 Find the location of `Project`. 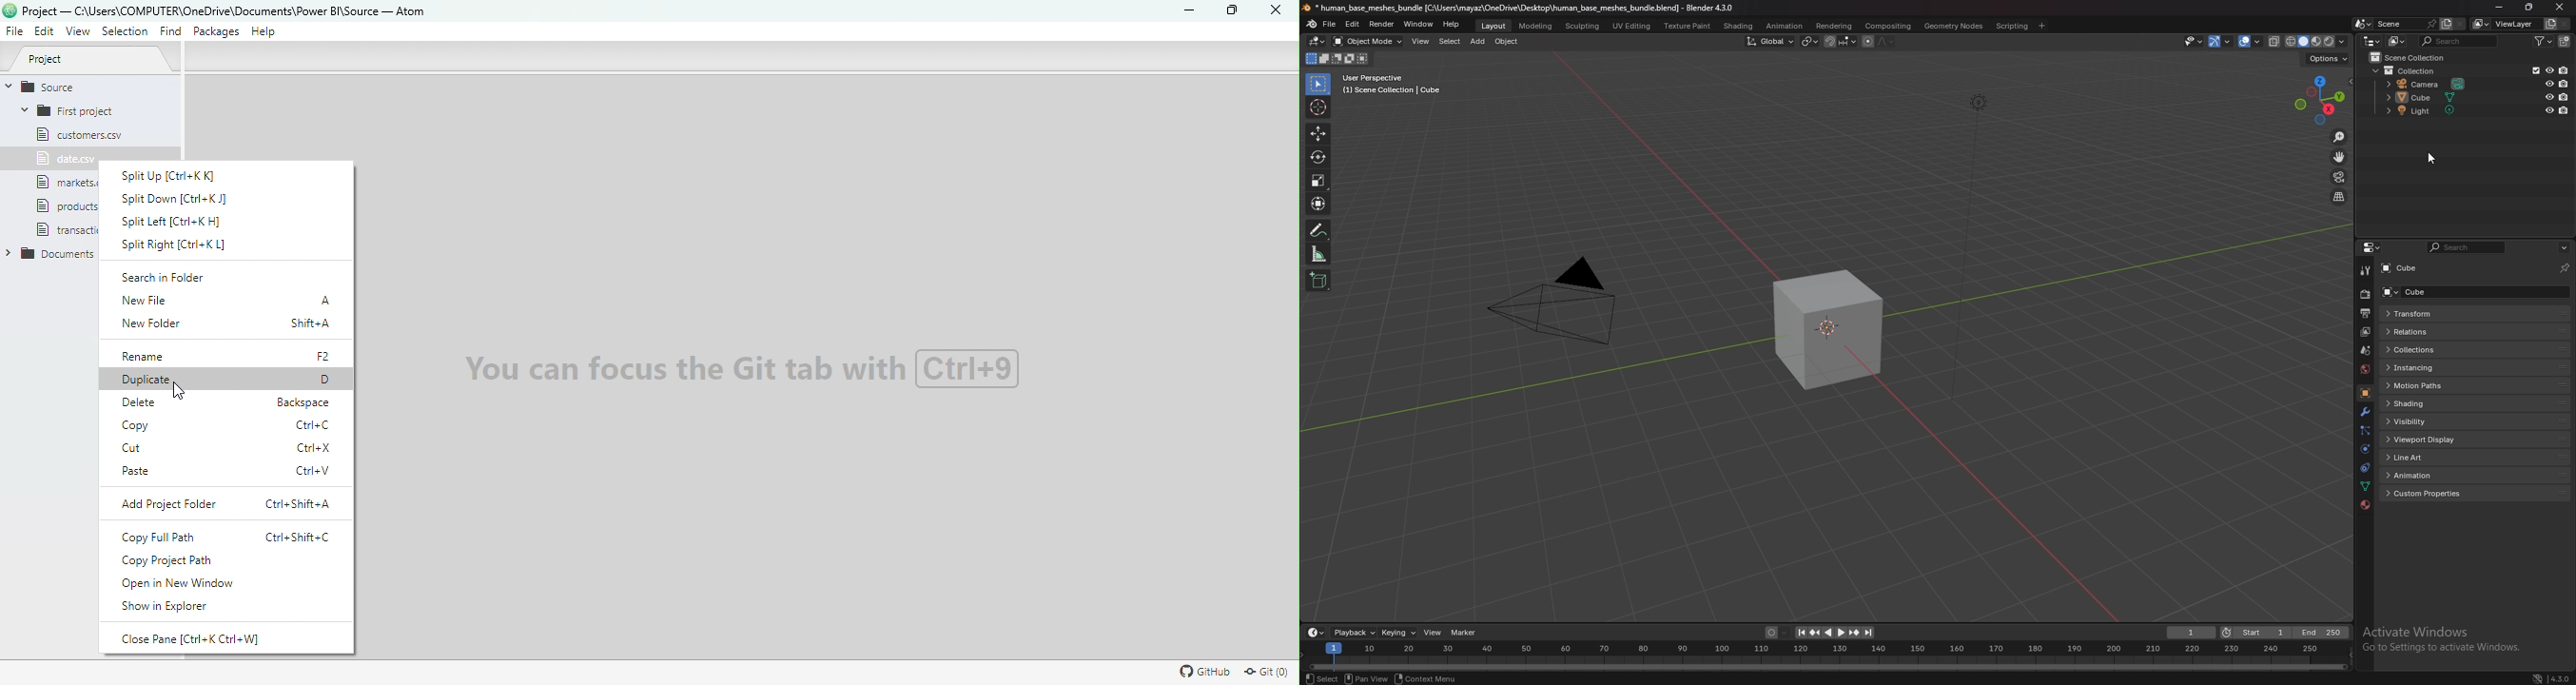

Project is located at coordinates (97, 60).